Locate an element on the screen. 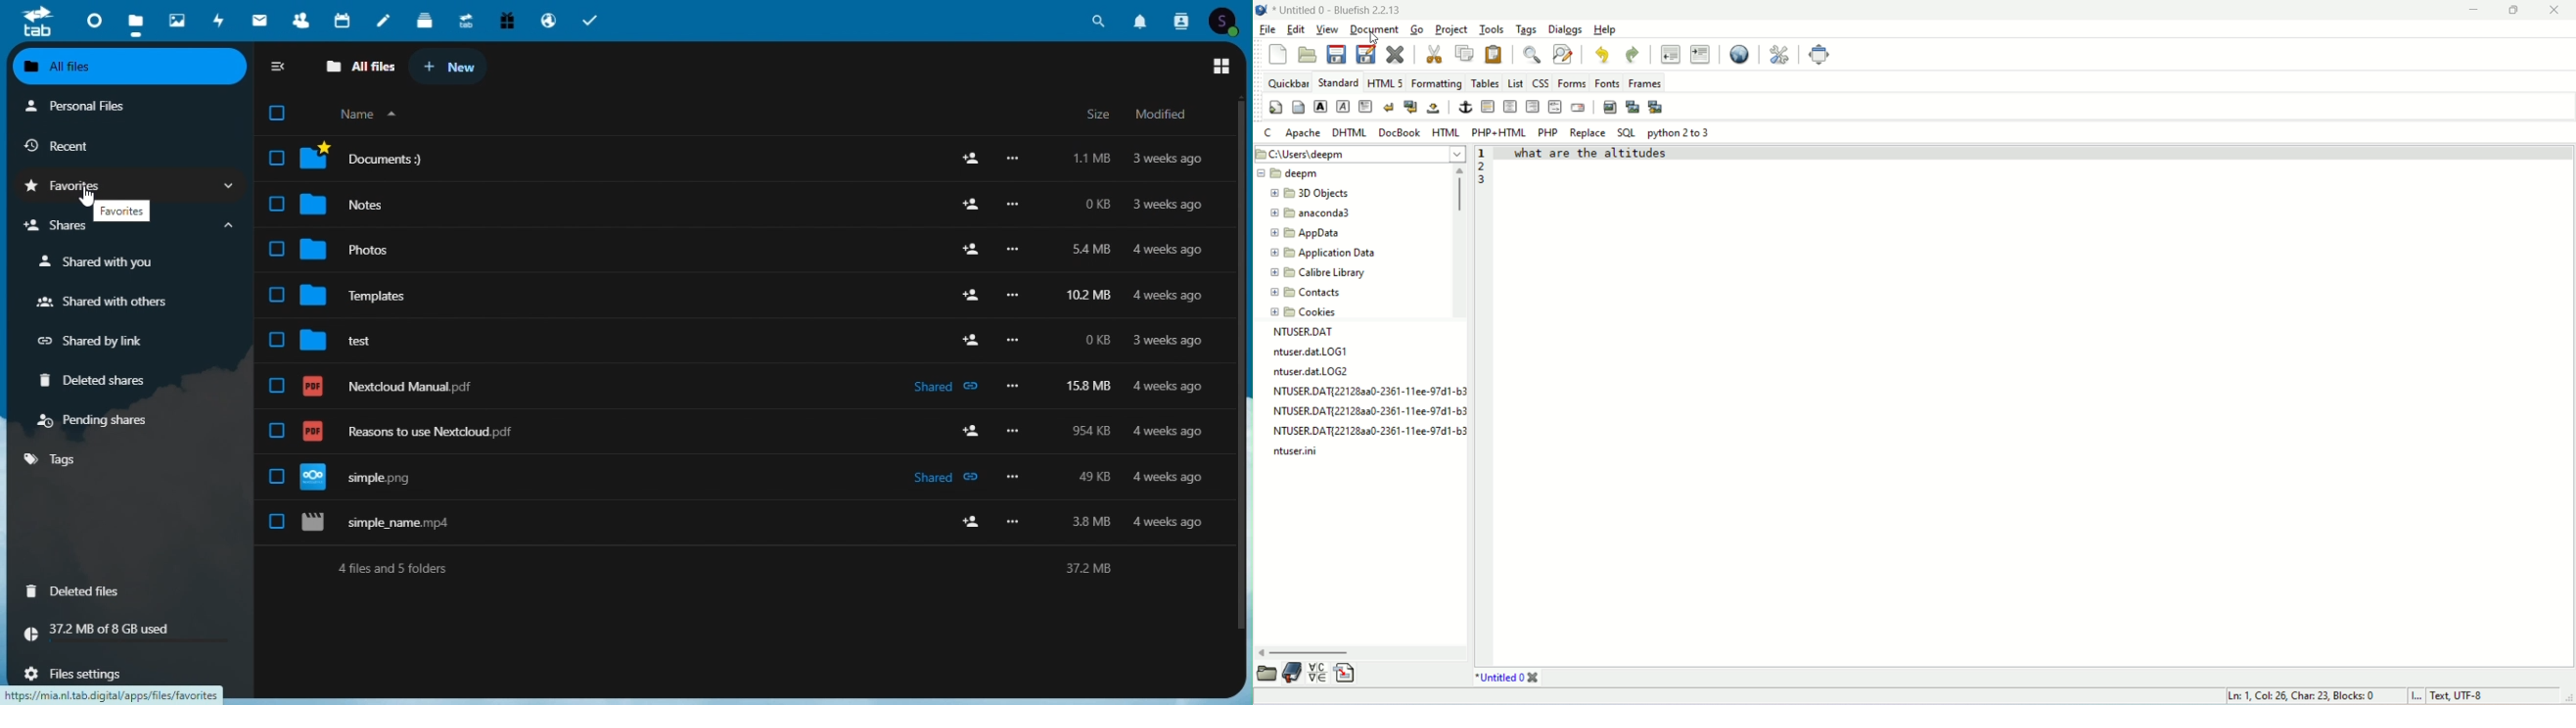  deleted files is located at coordinates (126, 591).